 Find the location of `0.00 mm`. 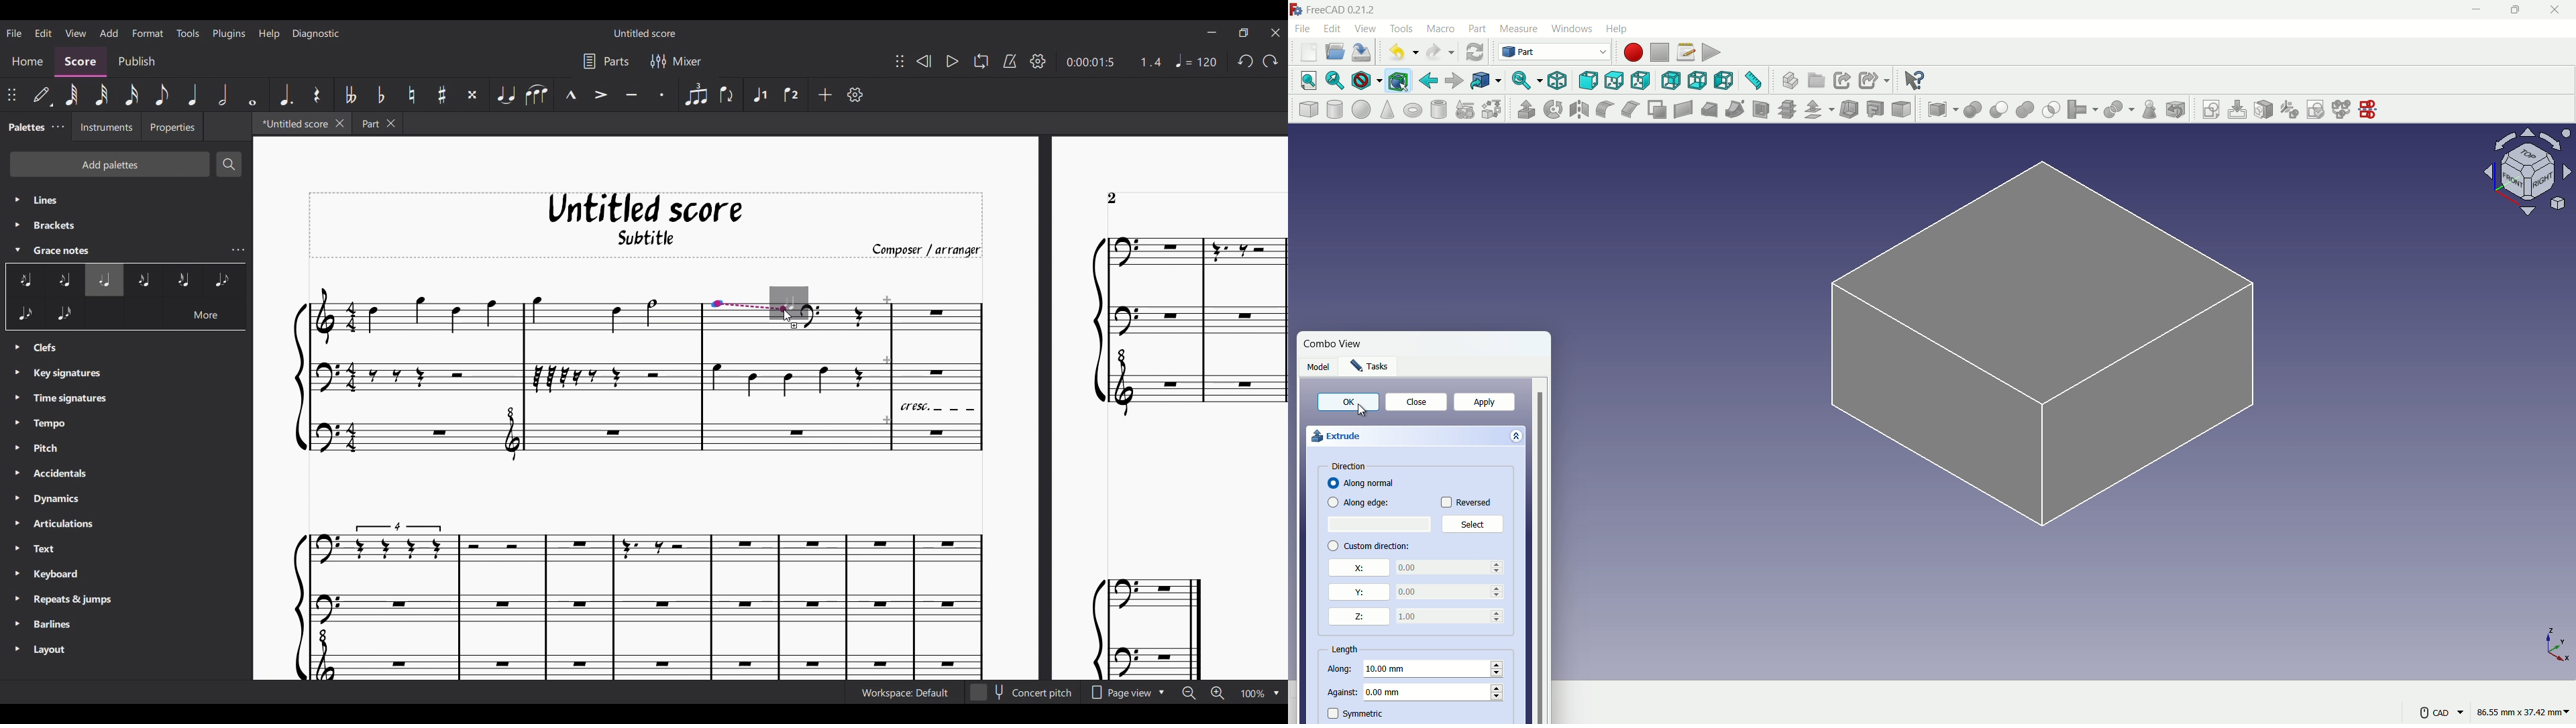

0.00 mm is located at coordinates (1433, 692).